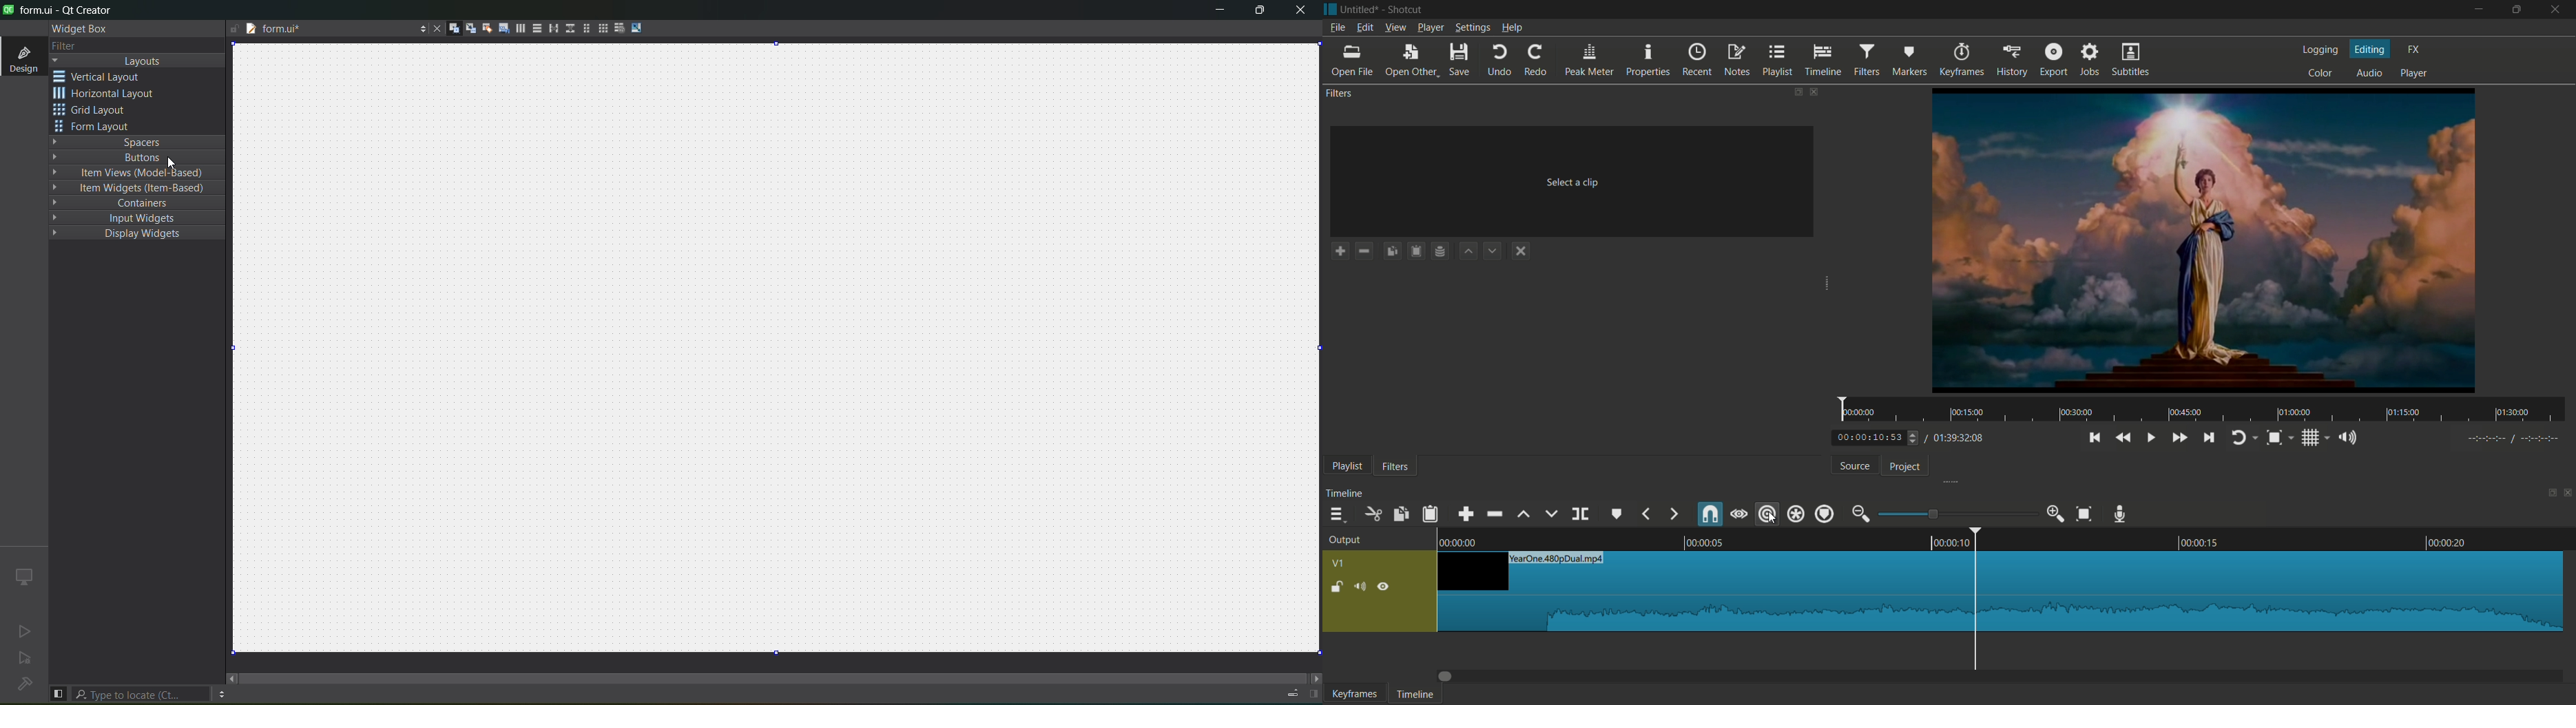  What do you see at coordinates (2568, 492) in the screenshot?
I see `close timeline` at bounding box center [2568, 492].